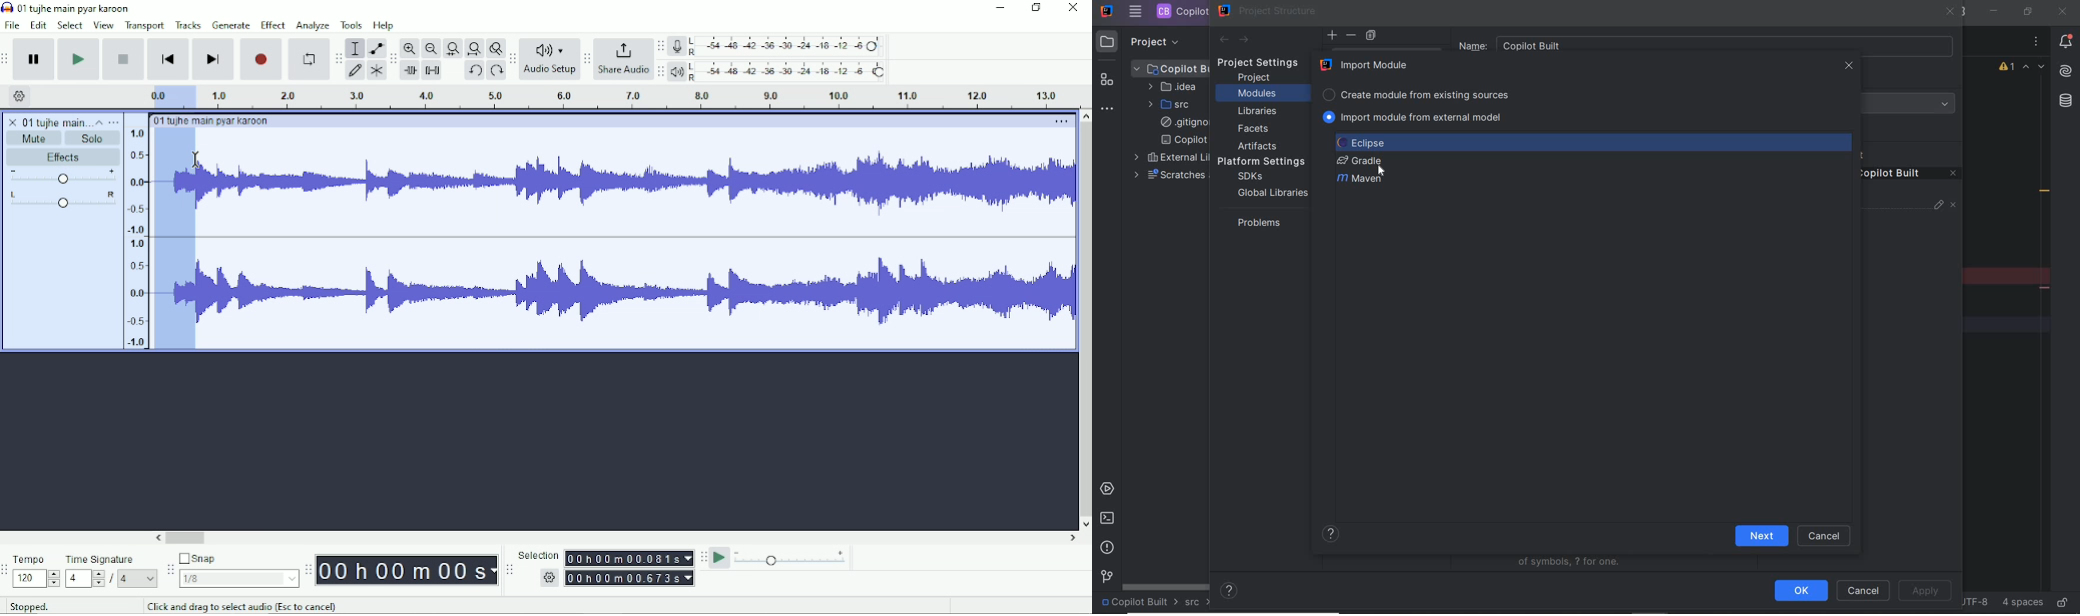  Describe the element at coordinates (1169, 158) in the screenshot. I see `external libraries` at that location.